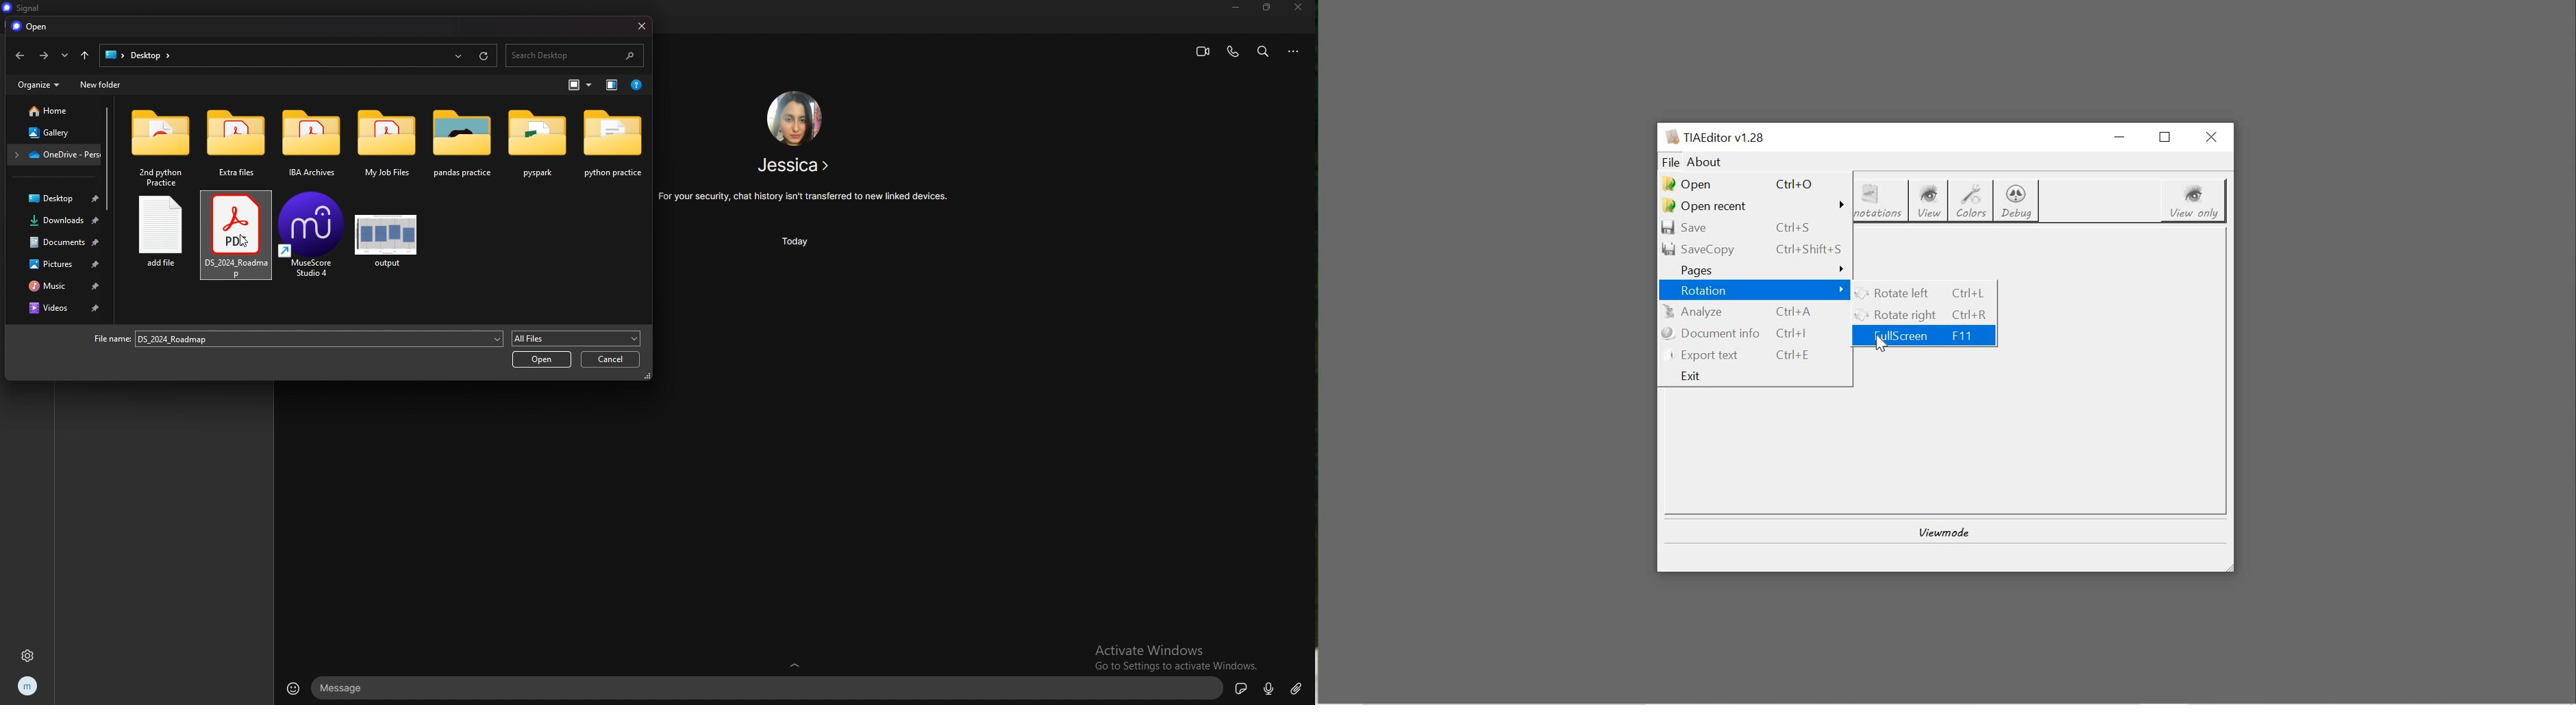  I want to click on options, so click(1295, 51).